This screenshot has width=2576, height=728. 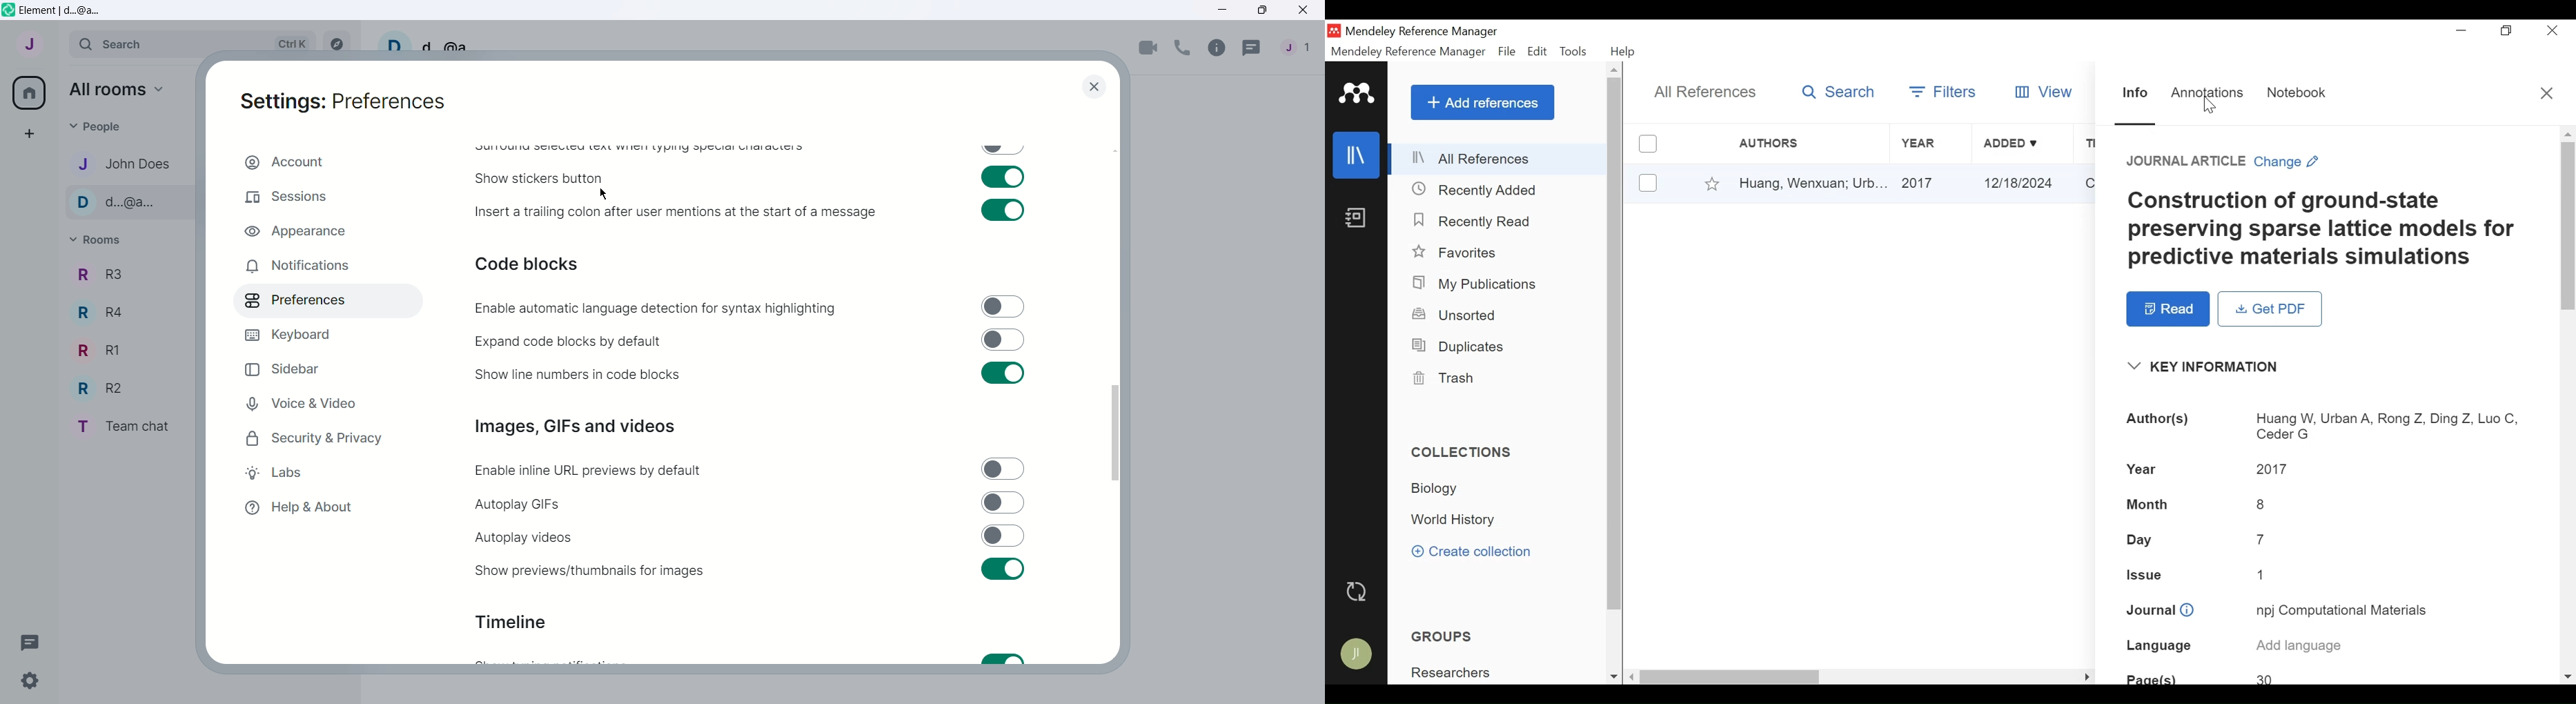 What do you see at coordinates (1361, 591) in the screenshot?
I see `Sync` at bounding box center [1361, 591].